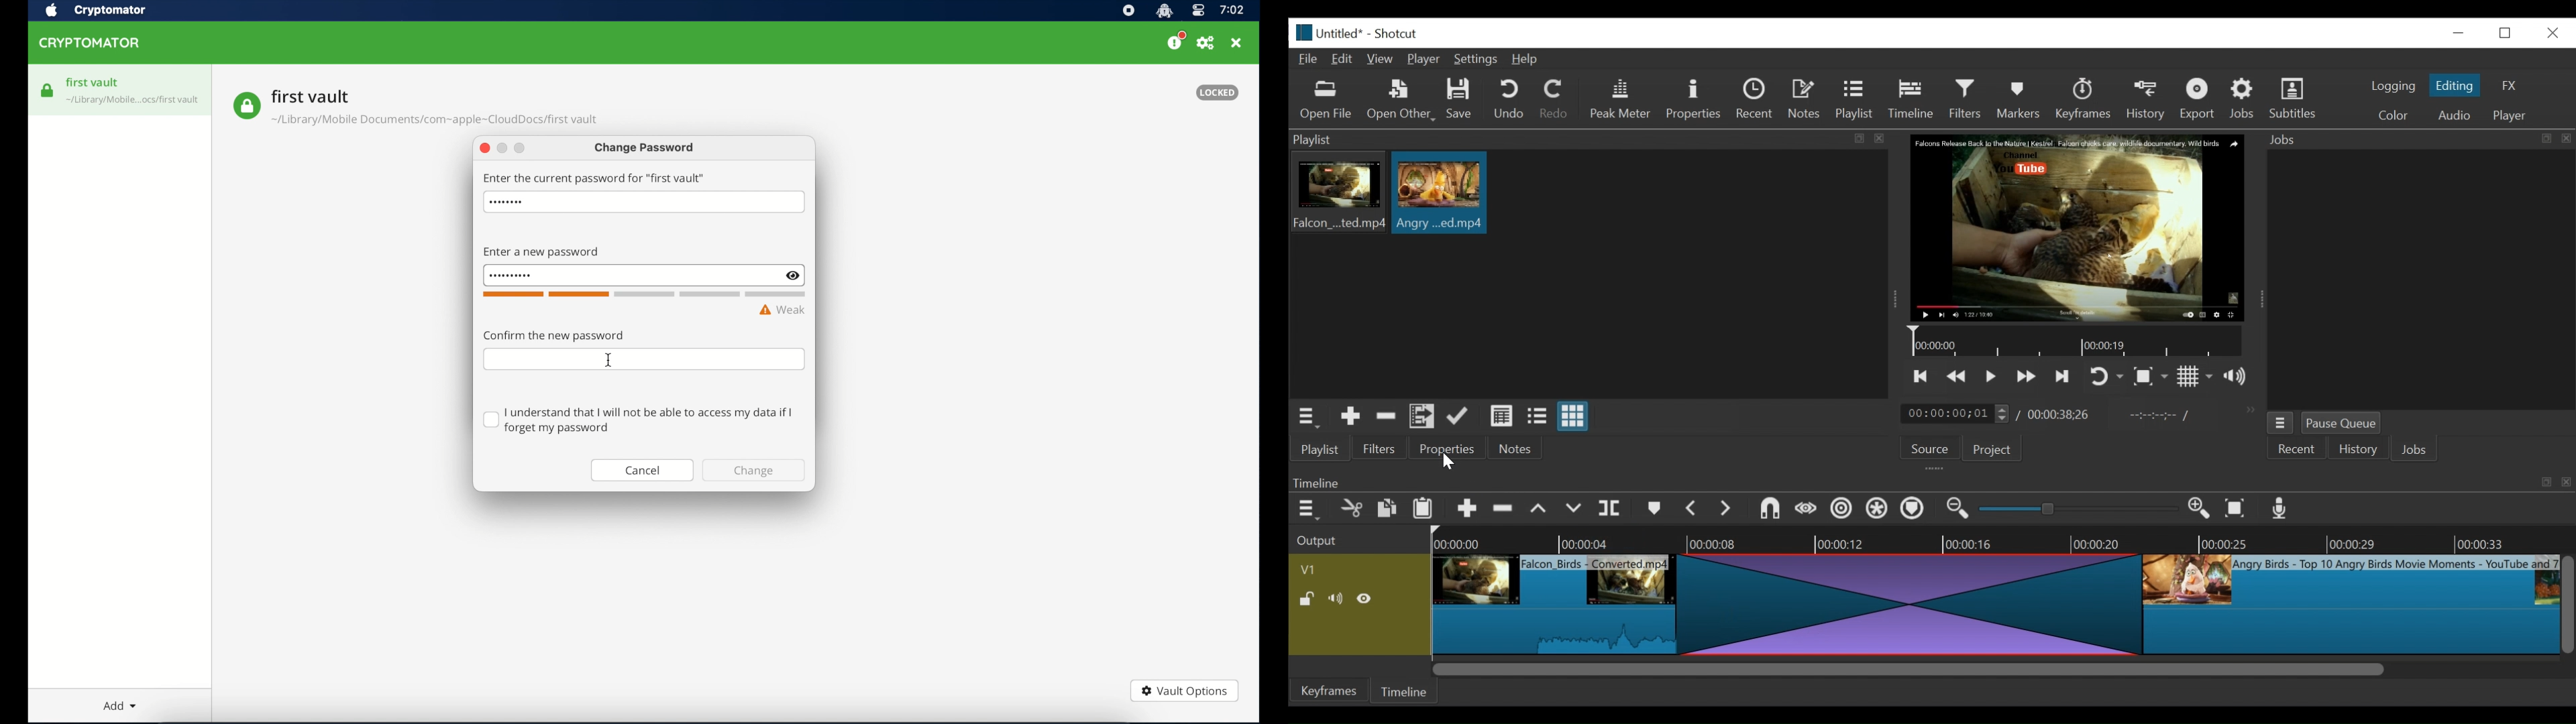  What do you see at coordinates (1350, 509) in the screenshot?
I see `cut` at bounding box center [1350, 509].